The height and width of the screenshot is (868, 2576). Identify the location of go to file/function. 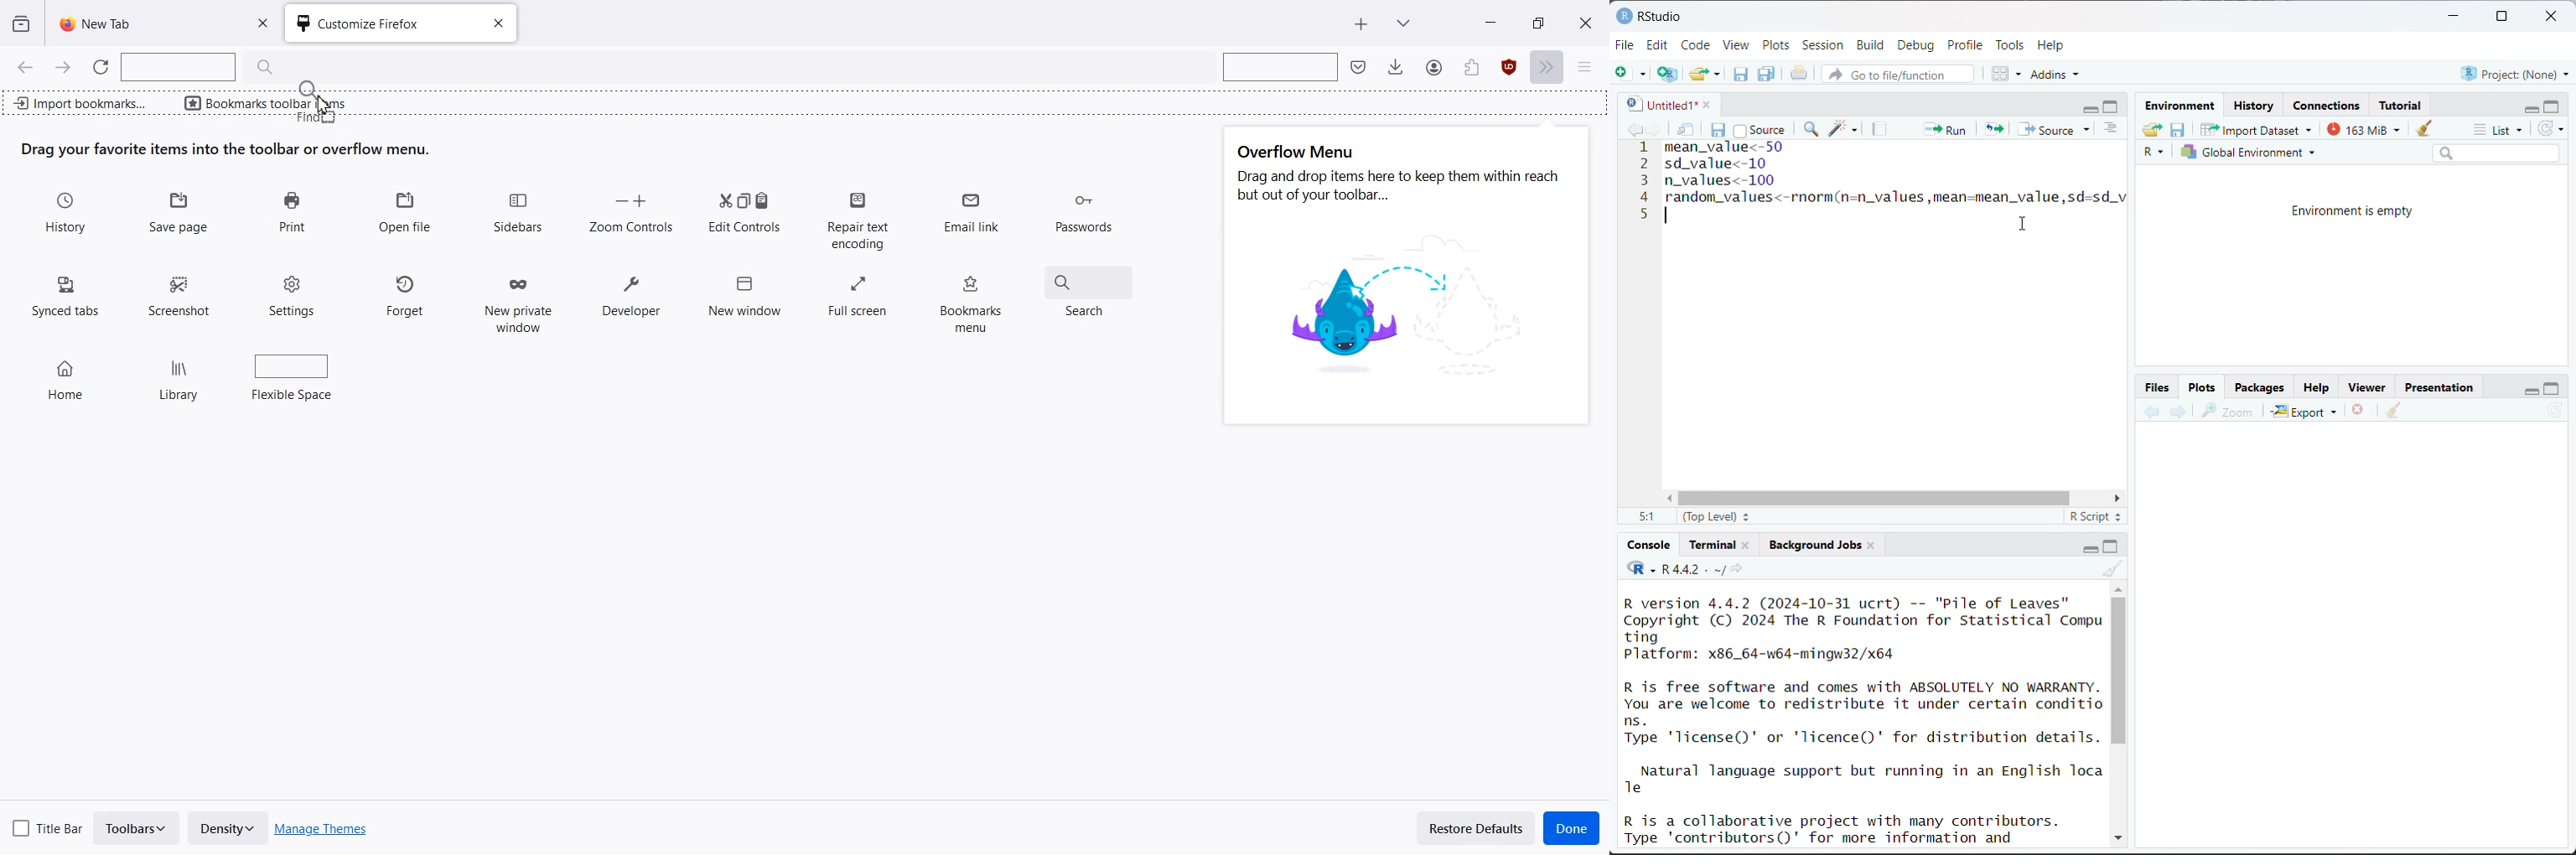
(1896, 75).